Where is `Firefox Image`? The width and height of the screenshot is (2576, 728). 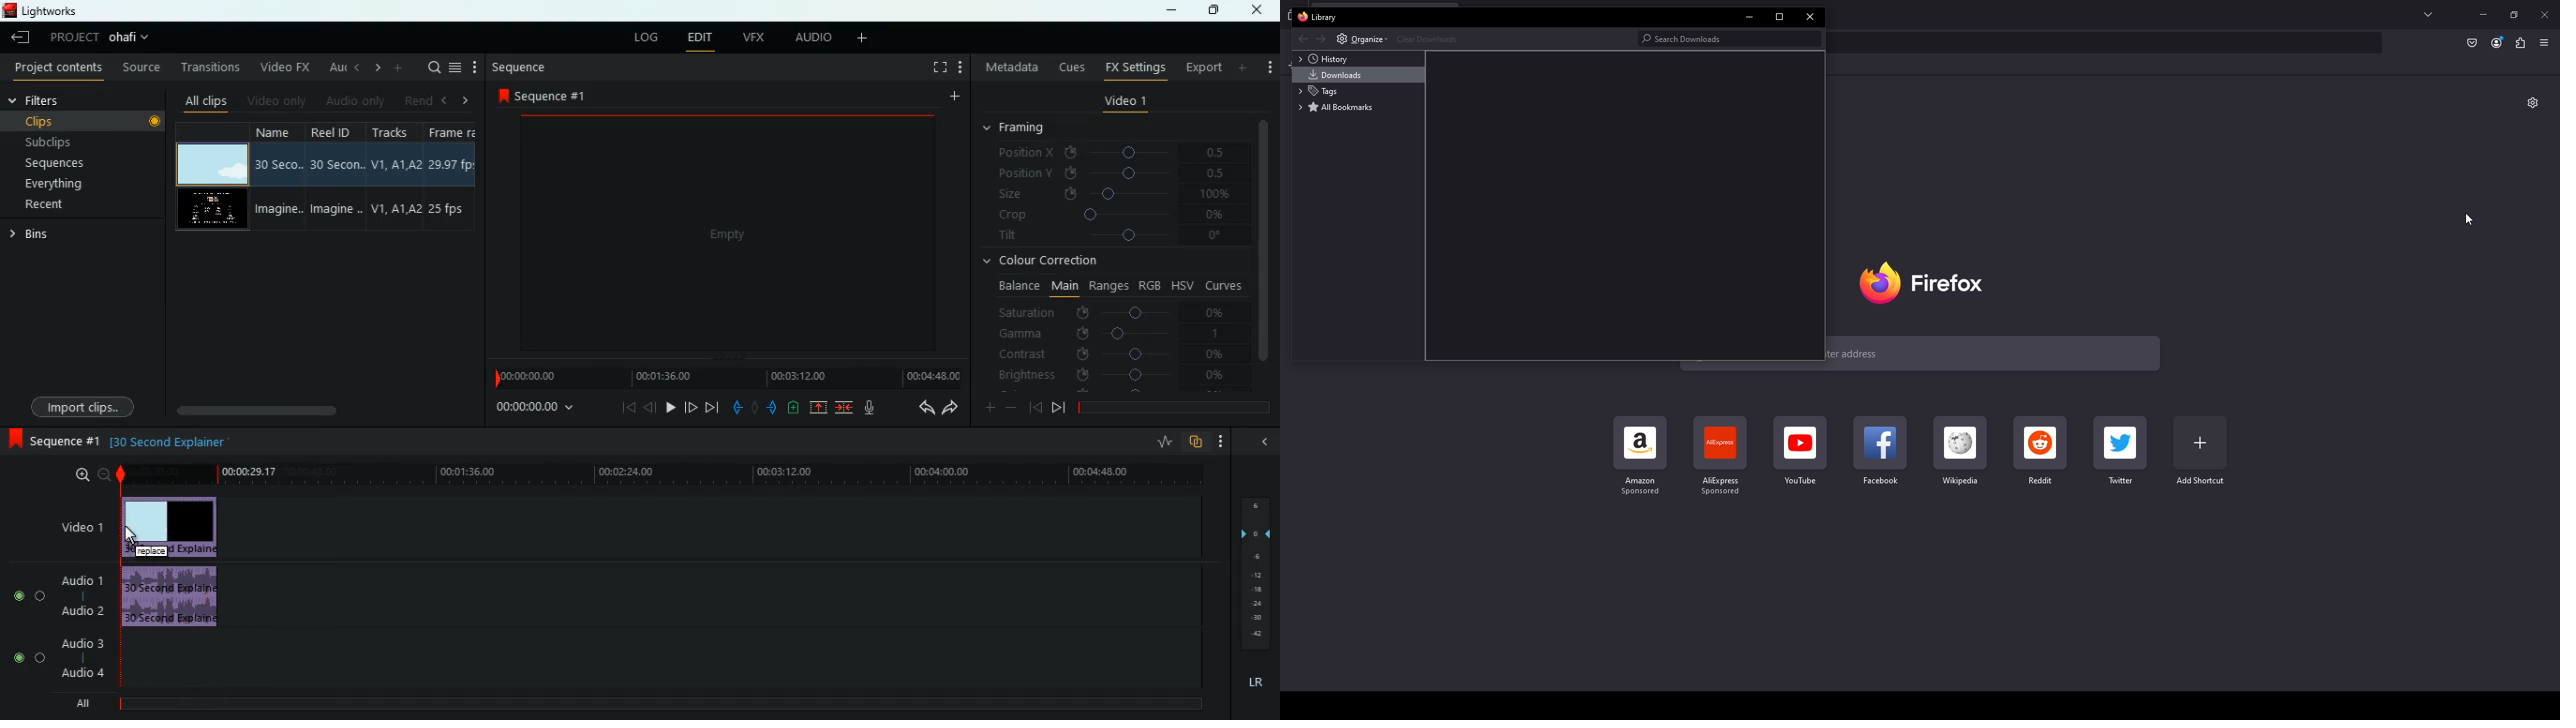
Firefox Image is located at coordinates (1927, 283).